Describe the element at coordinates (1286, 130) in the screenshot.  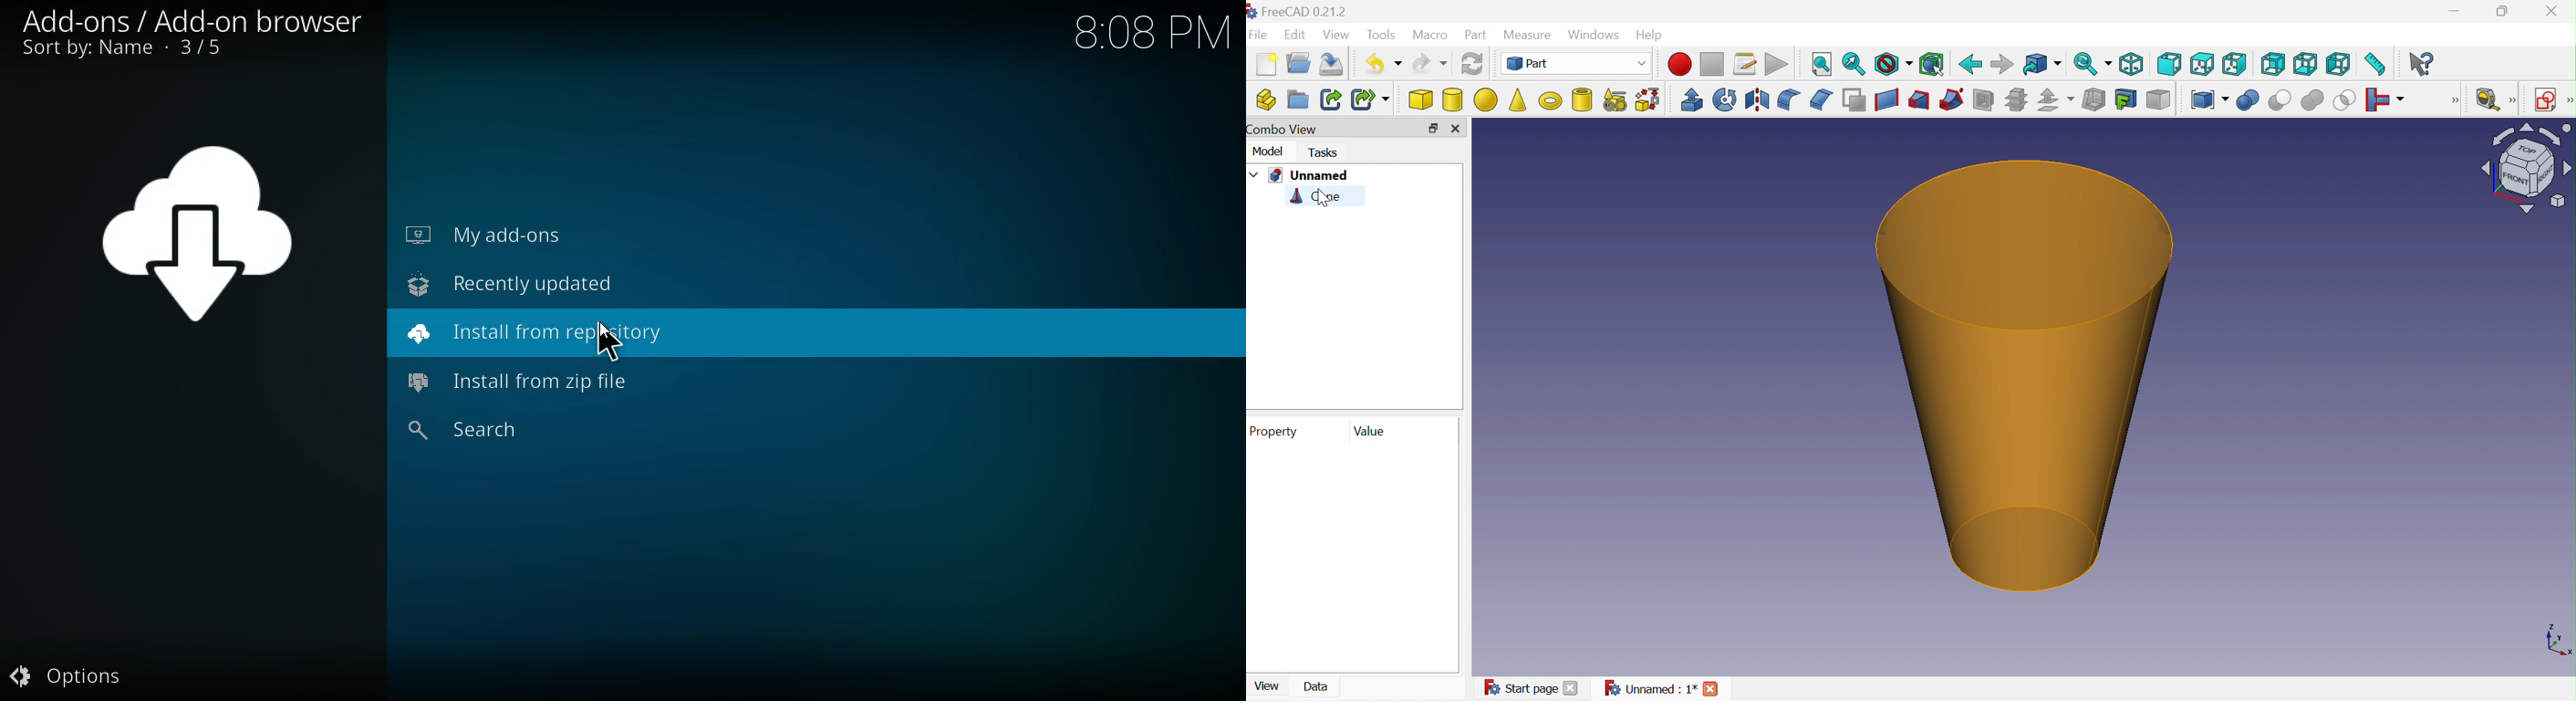
I see `Combo View` at that location.